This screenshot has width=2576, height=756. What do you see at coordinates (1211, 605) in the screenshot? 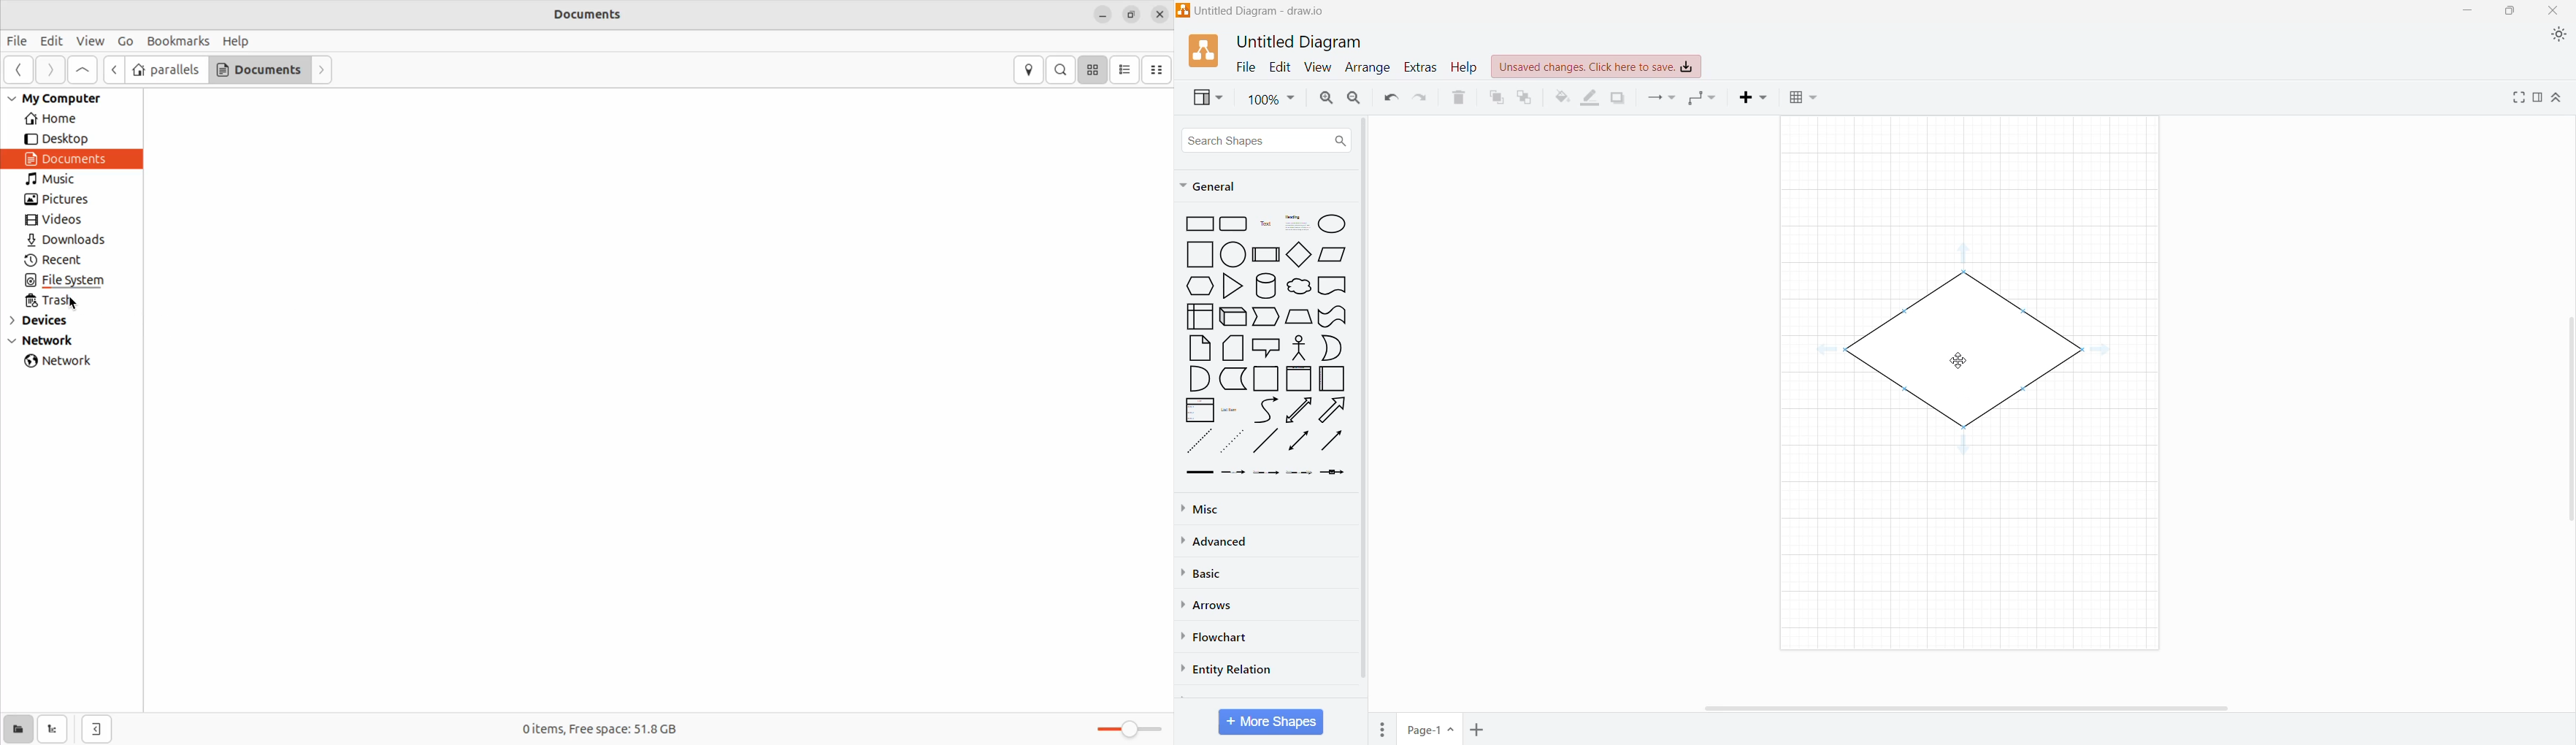
I see `Arrows` at bounding box center [1211, 605].